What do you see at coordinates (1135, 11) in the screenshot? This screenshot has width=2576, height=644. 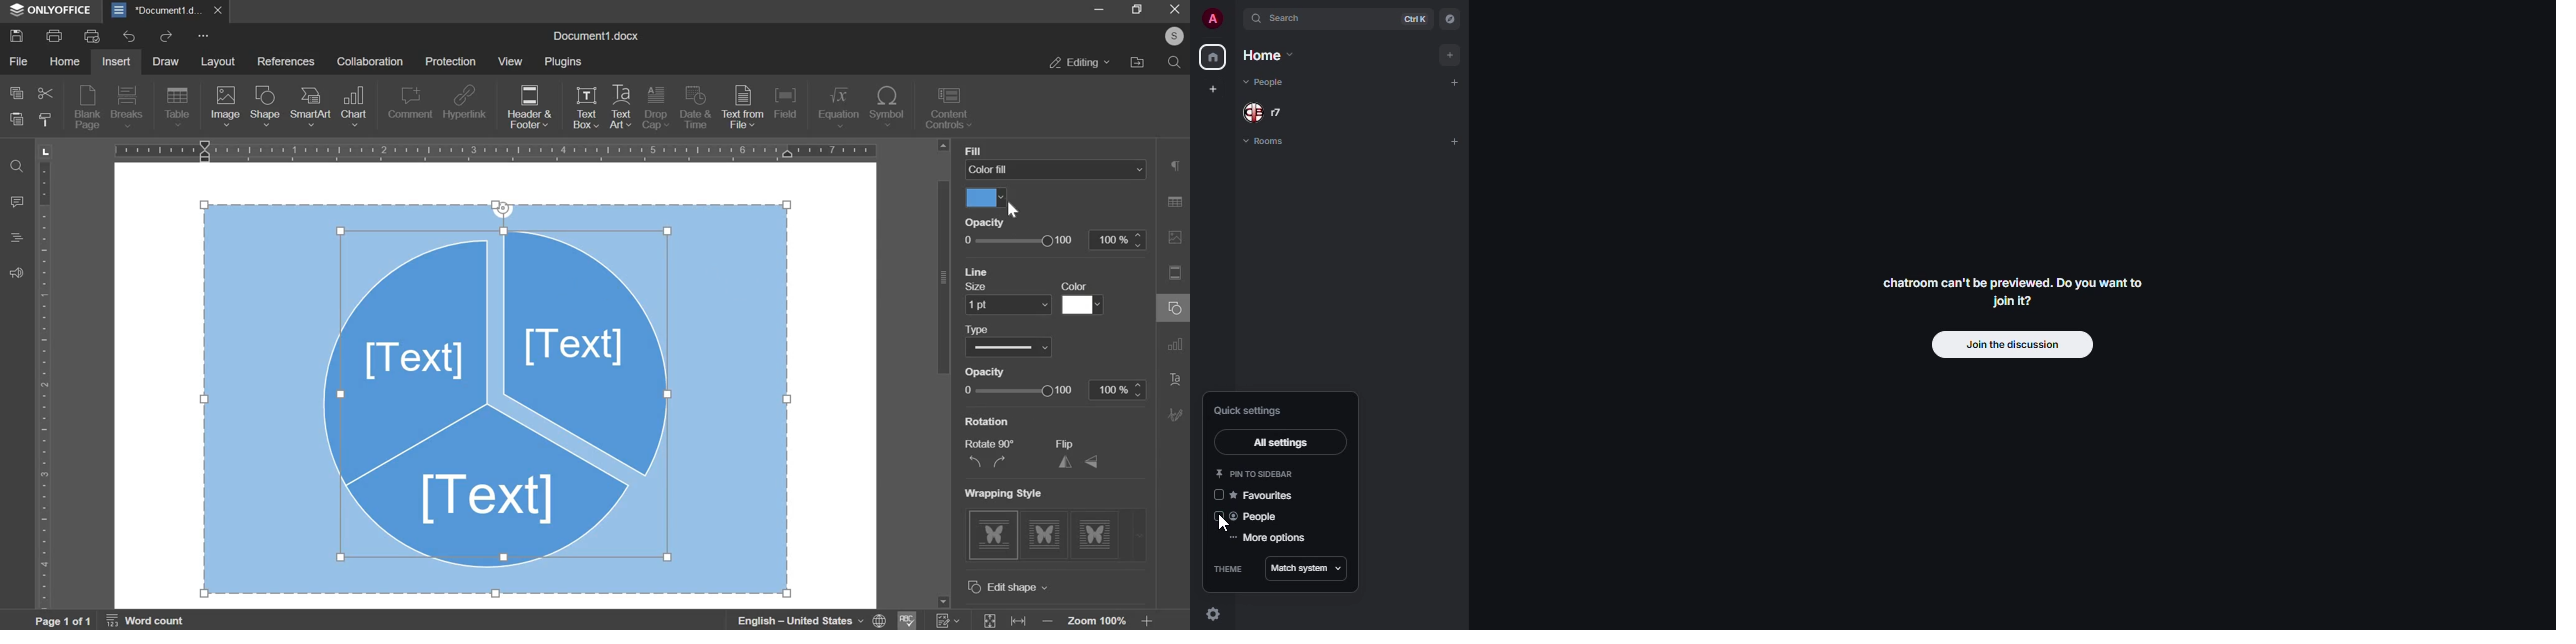 I see `Restore` at bounding box center [1135, 11].